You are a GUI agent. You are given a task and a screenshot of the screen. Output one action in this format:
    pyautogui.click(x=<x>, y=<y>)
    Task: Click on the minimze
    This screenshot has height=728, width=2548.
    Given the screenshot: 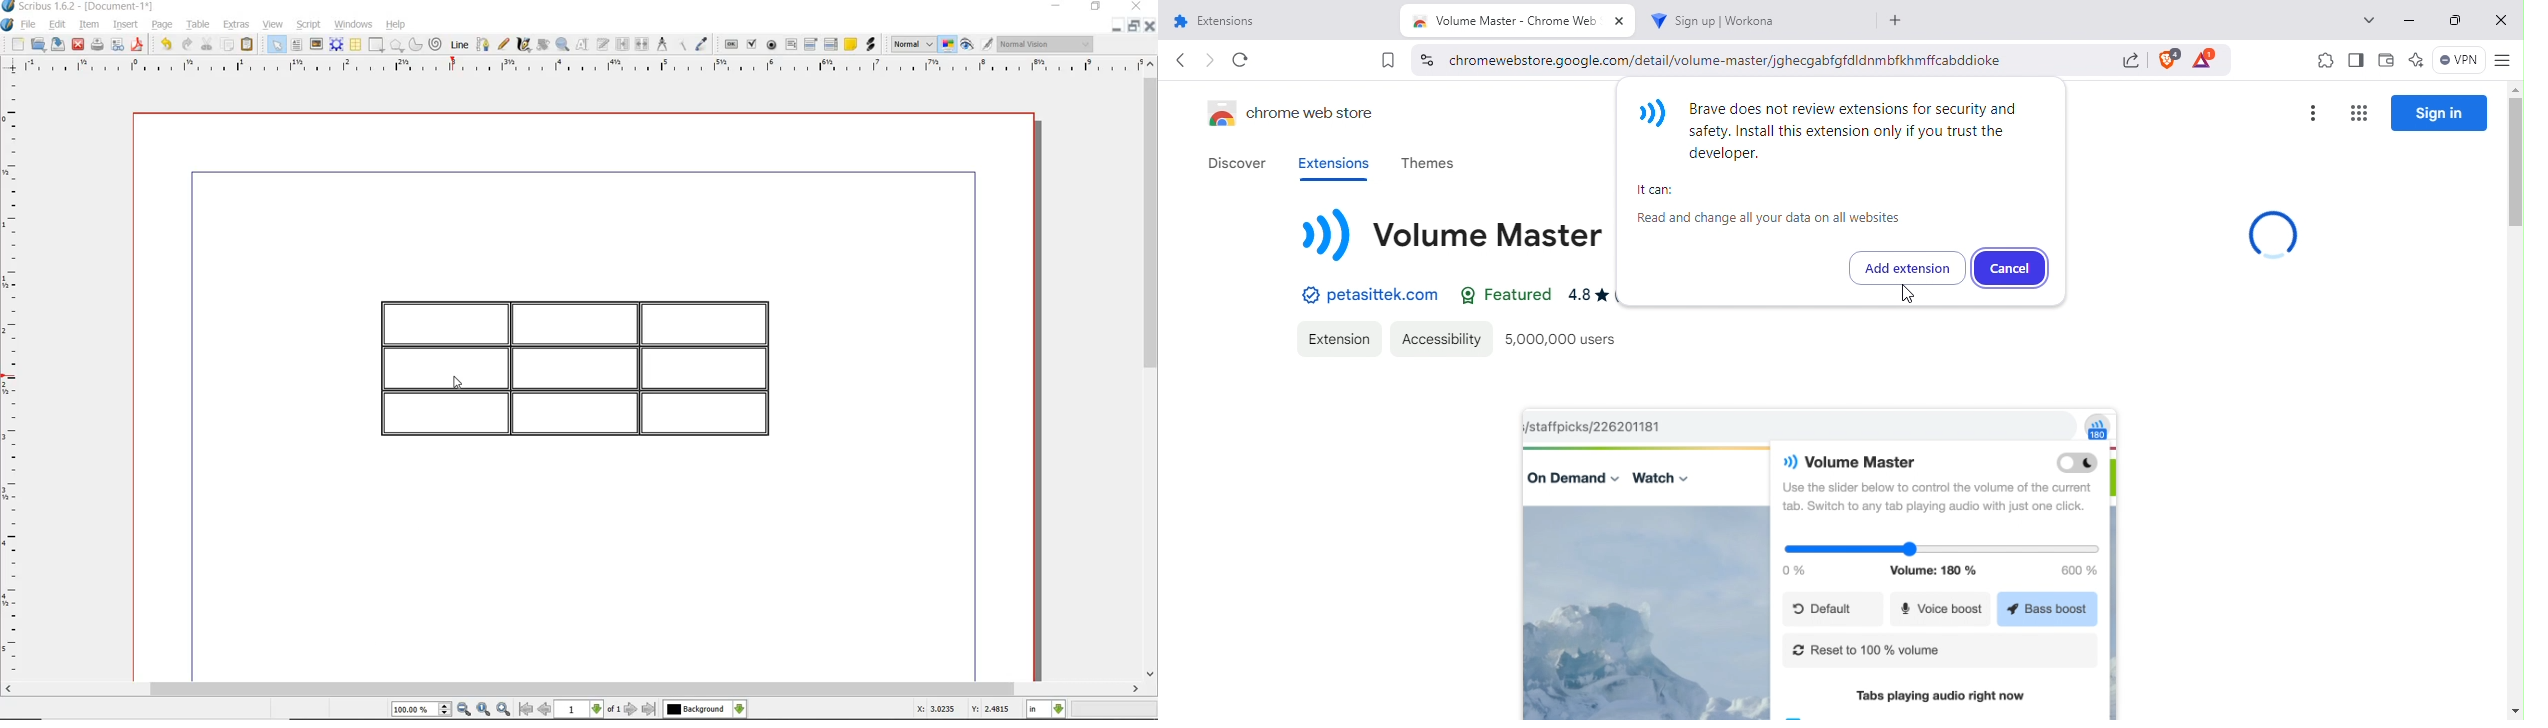 What is the action you would take?
    pyautogui.click(x=2413, y=19)
    